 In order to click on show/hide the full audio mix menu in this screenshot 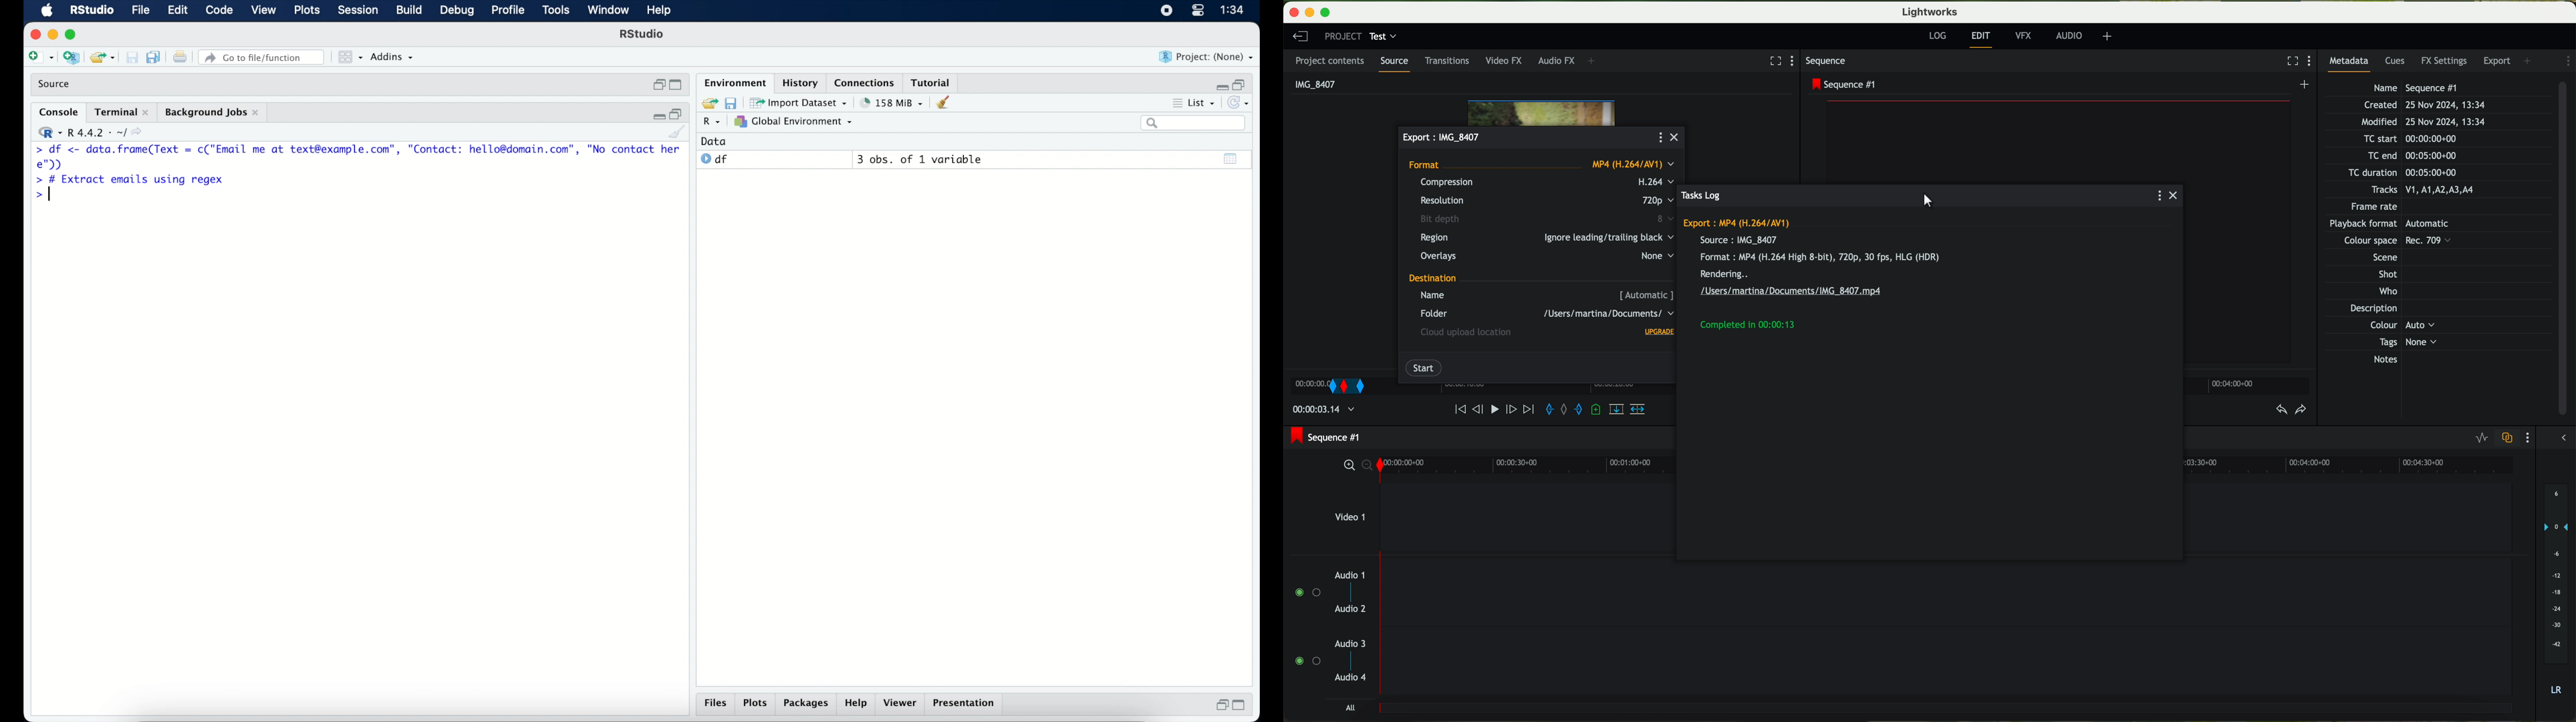, I will do `click(2564, 436)`.